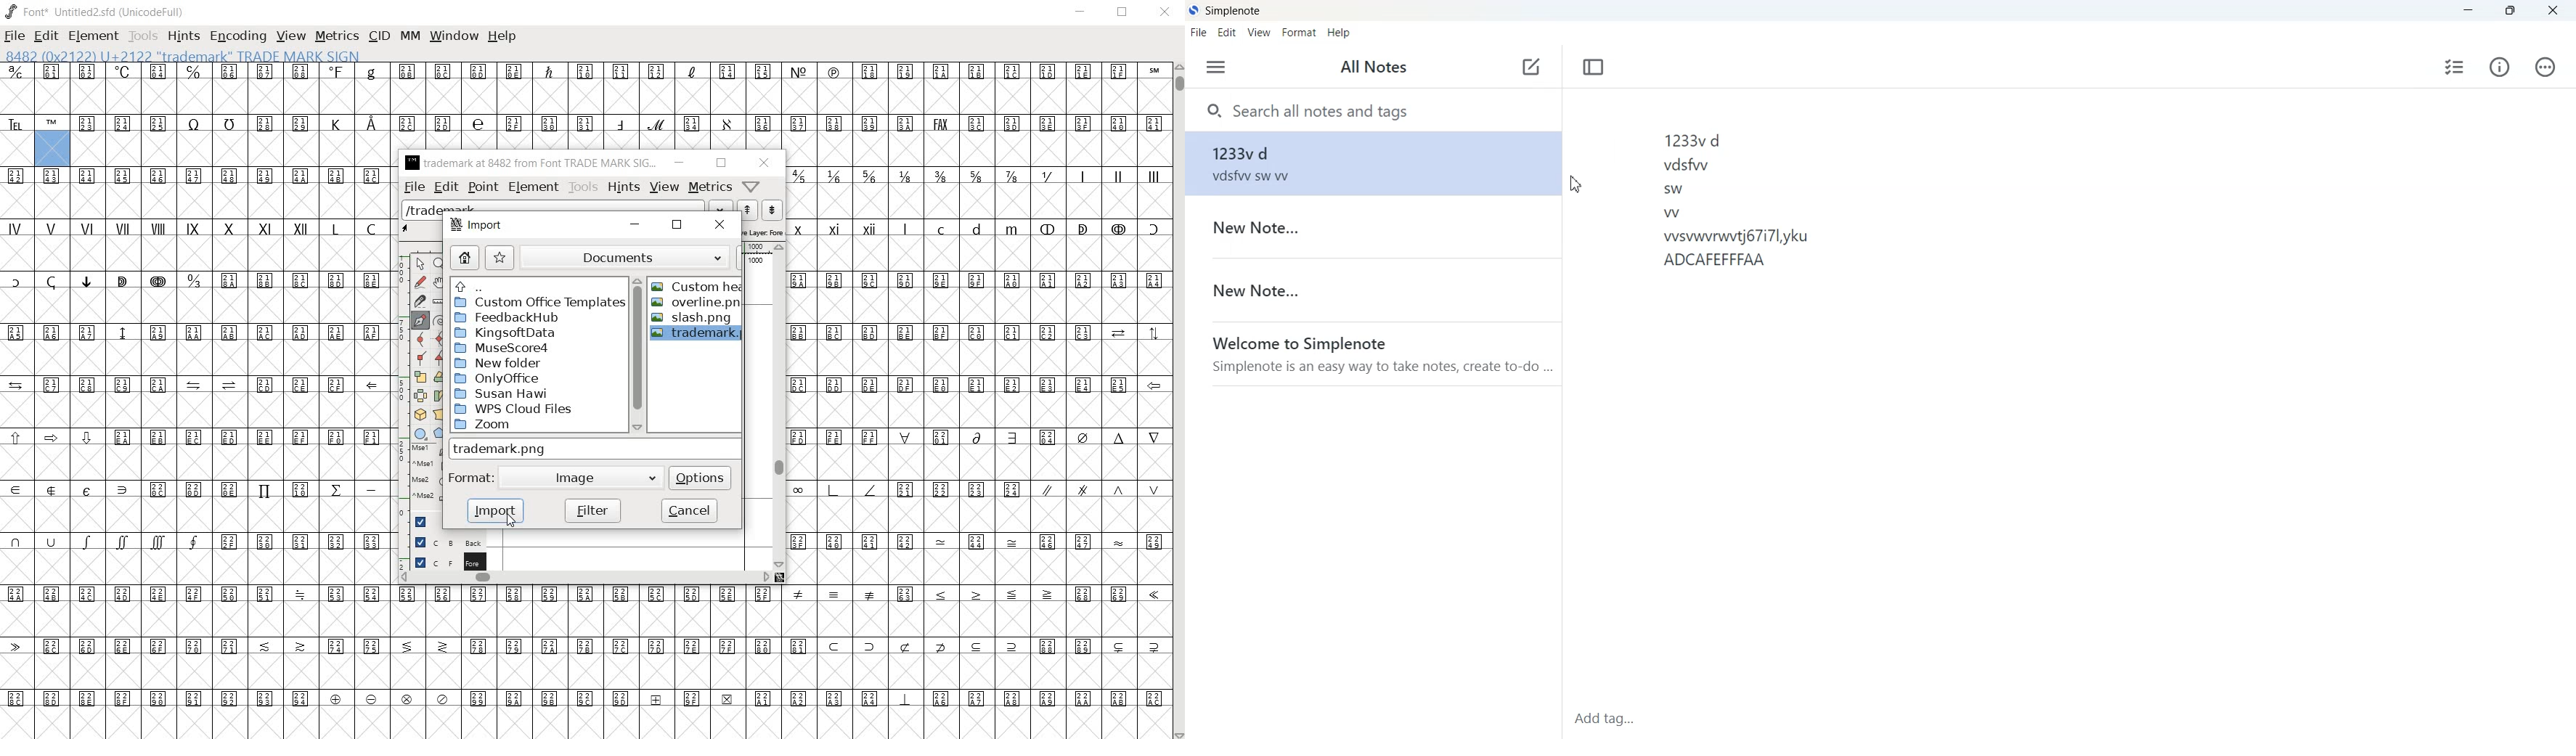 Image resolution: width=2576 pixels, height=756 pixels. I want to click on Insert checklist, so click(2454, 67).